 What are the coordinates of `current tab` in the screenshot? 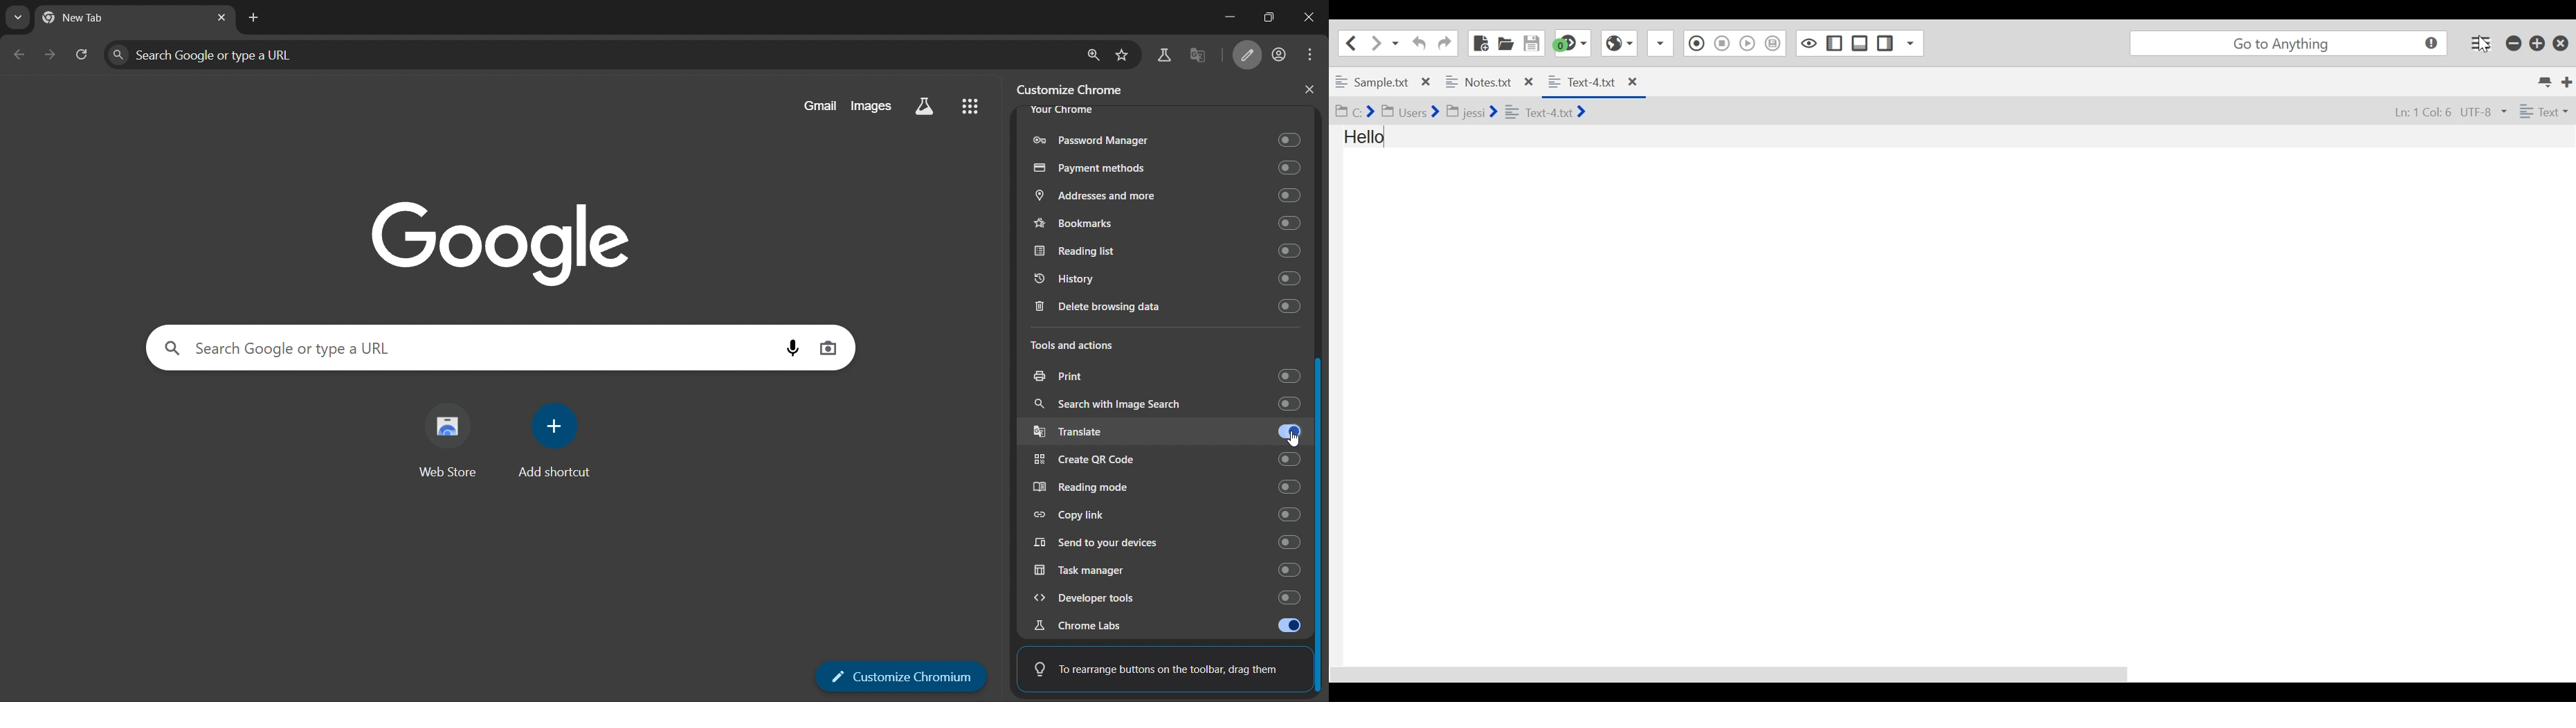 It's located at (96, 19).